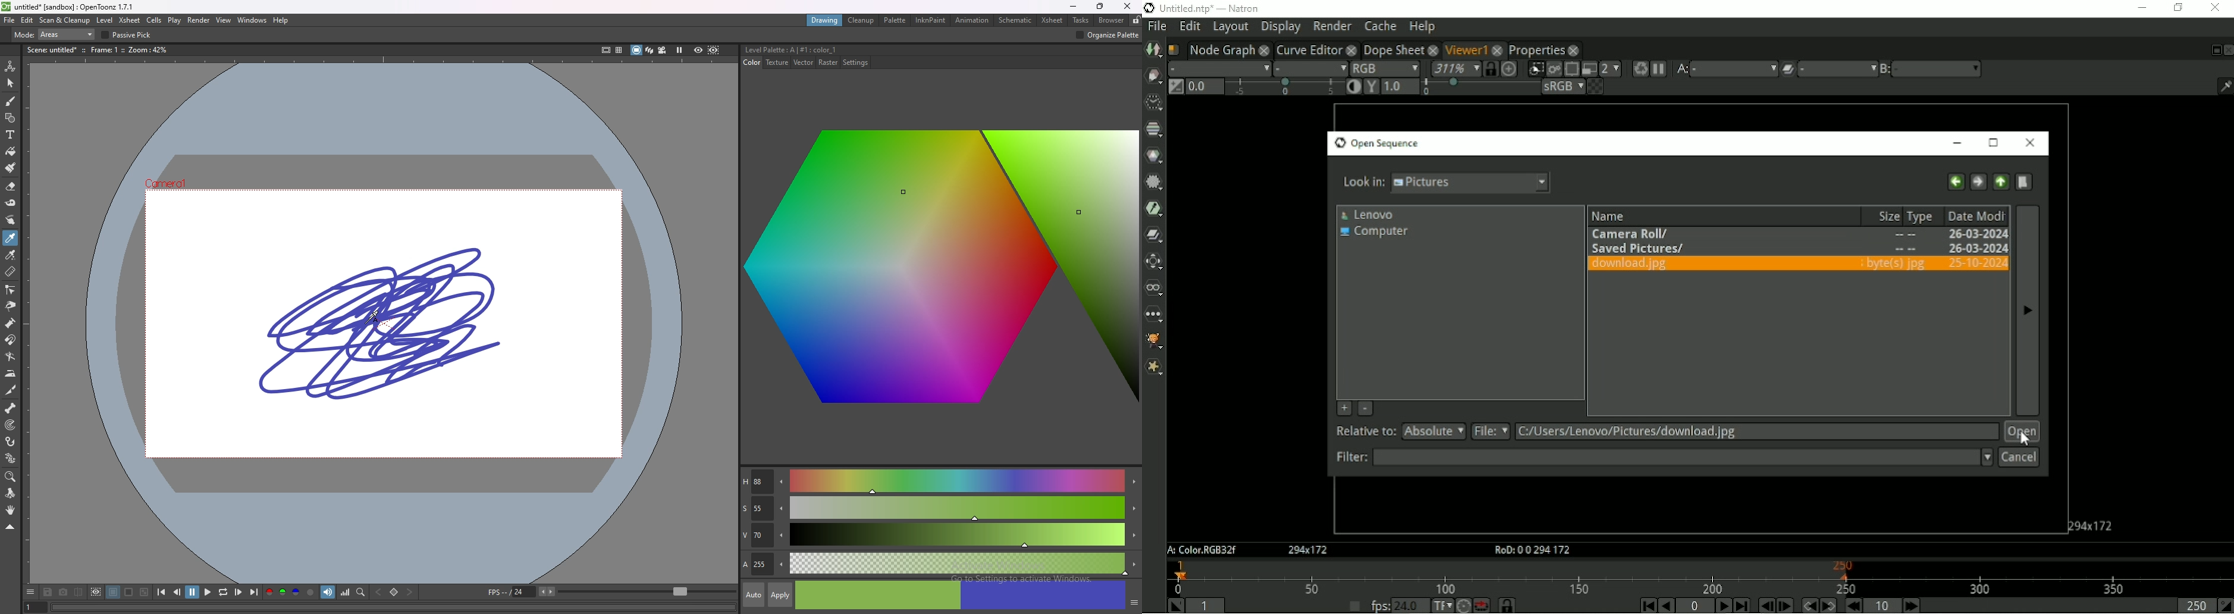 This screenshot has height=616, width=2240. I want to click on geometric tool, so click(10, 117).